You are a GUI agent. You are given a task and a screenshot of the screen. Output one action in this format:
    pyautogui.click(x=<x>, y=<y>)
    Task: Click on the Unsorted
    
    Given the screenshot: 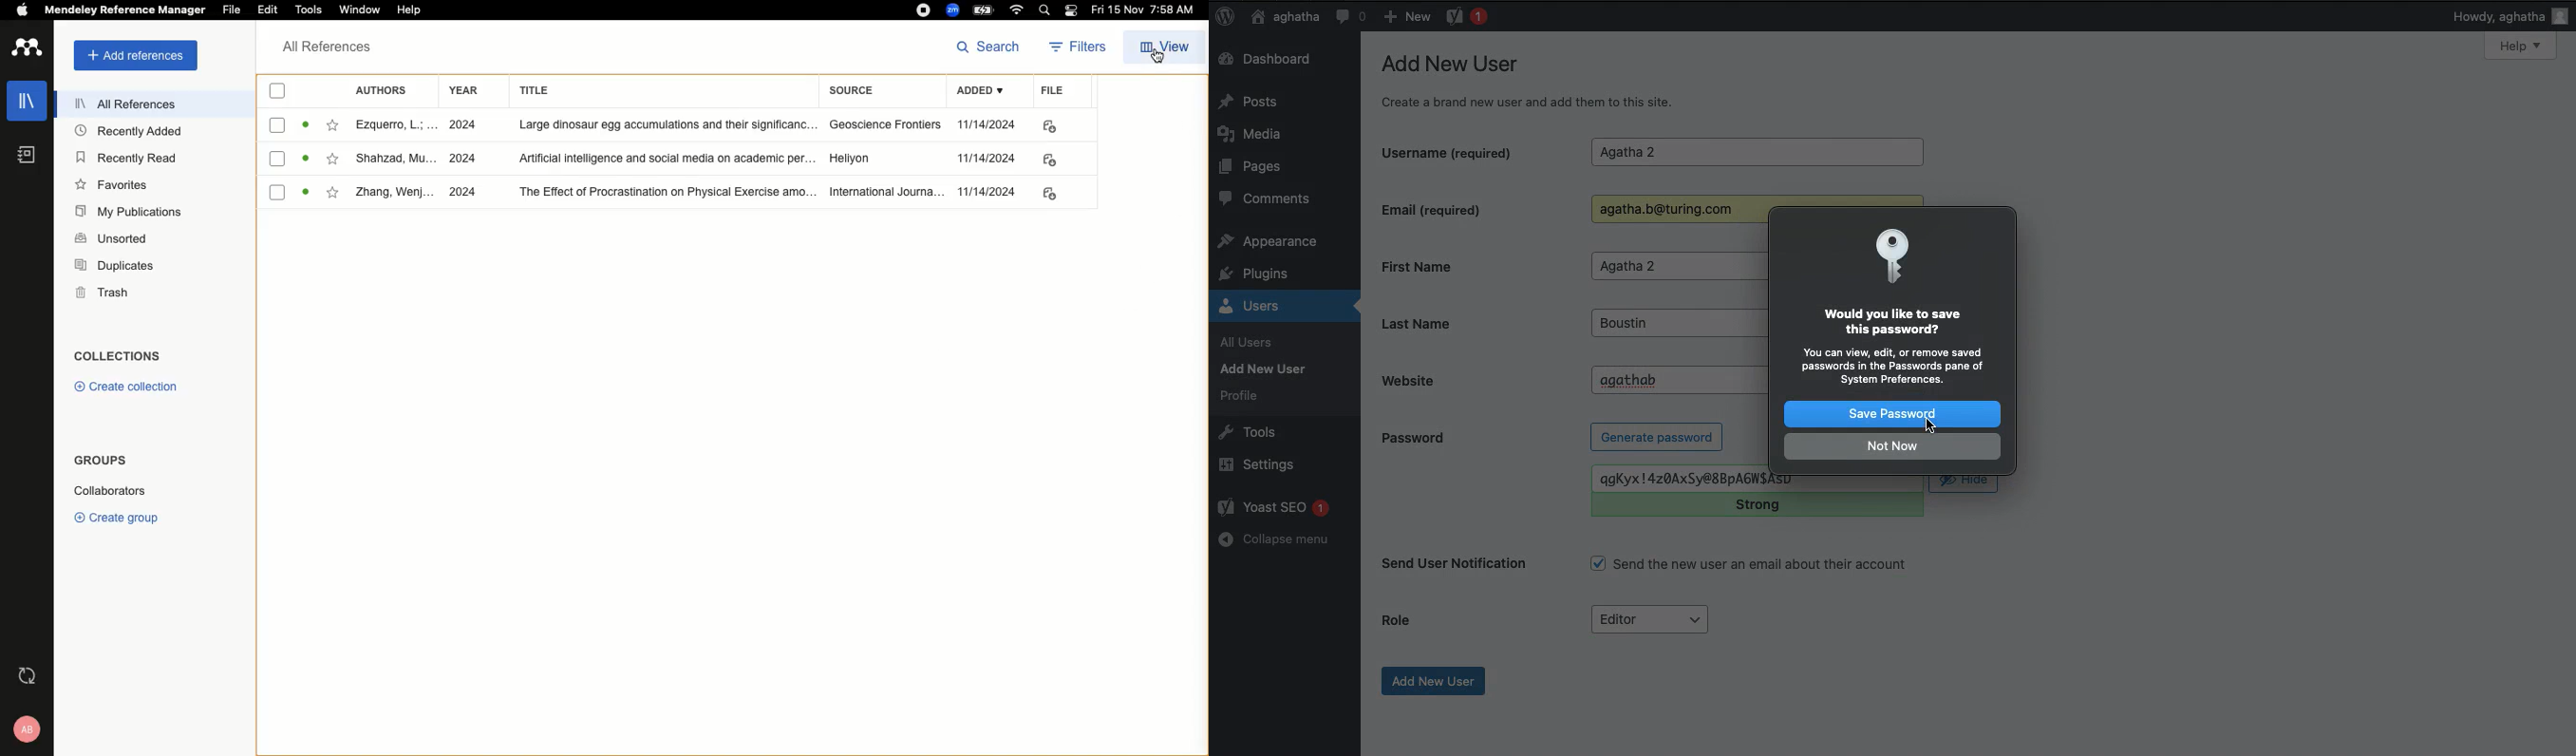 What is the action you would take?
    pyautogui.click(x=111, y=237)
    